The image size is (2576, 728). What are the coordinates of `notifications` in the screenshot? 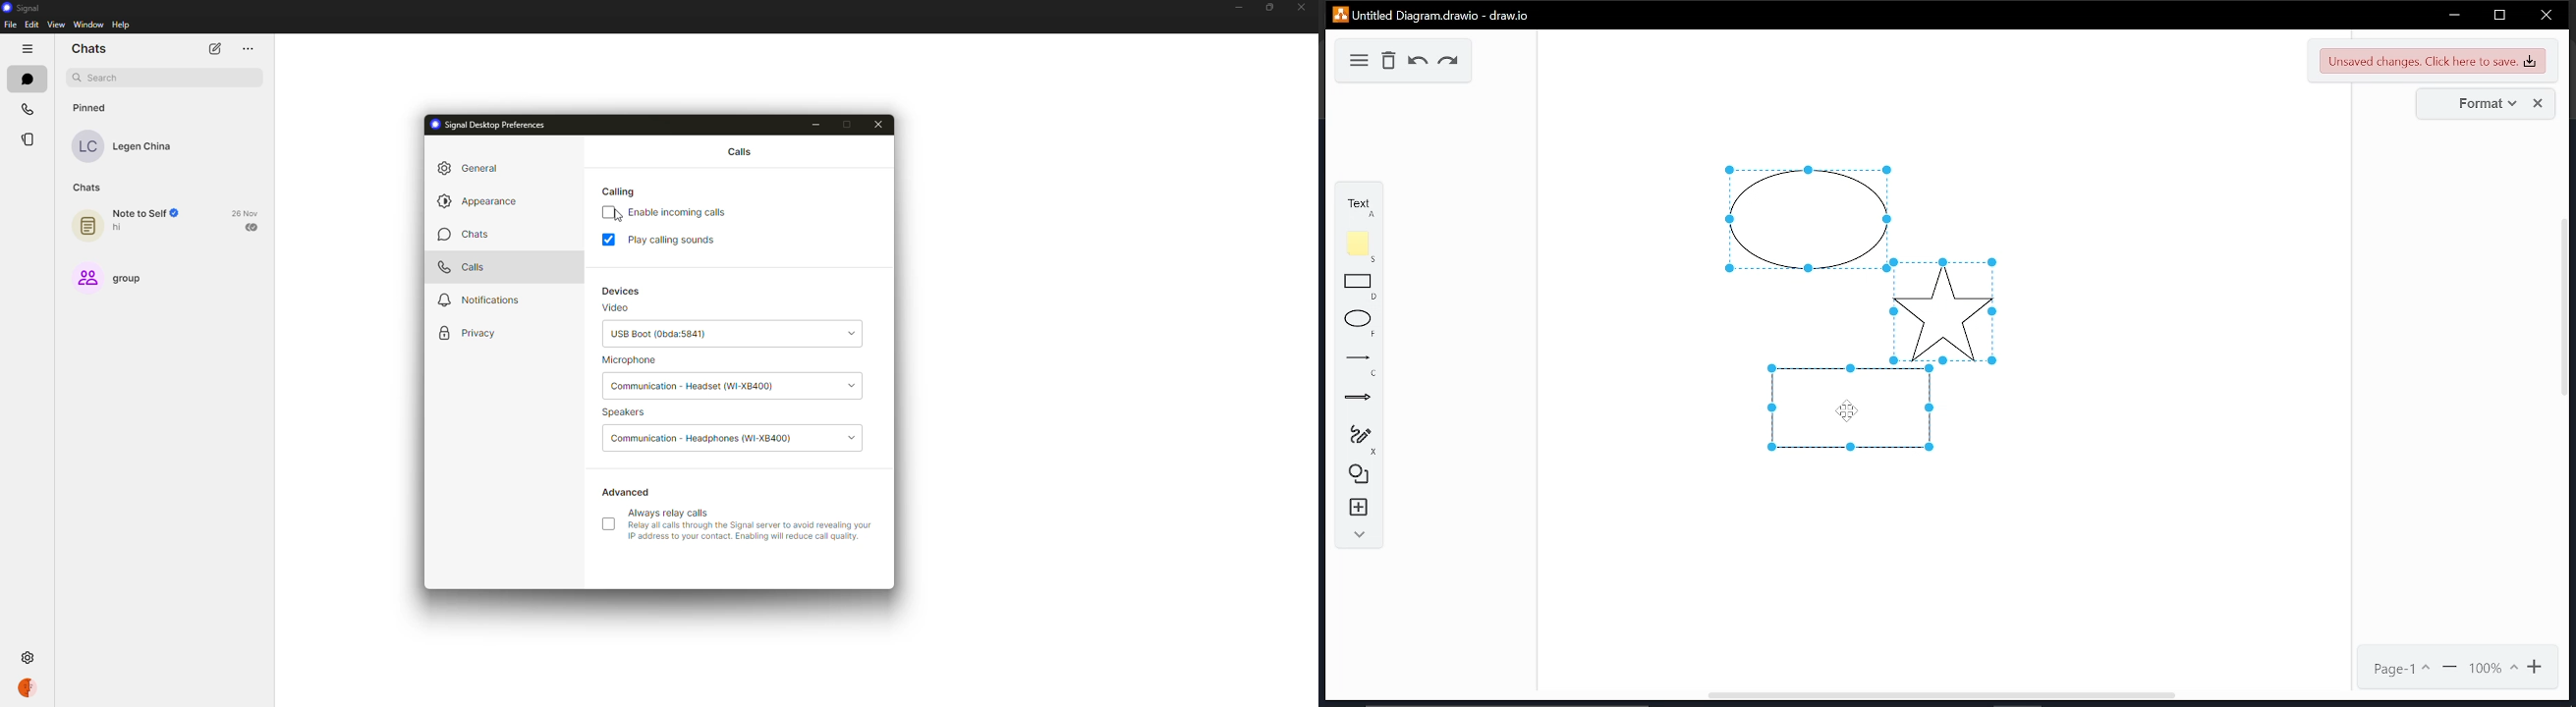 It's located at (480, 300).